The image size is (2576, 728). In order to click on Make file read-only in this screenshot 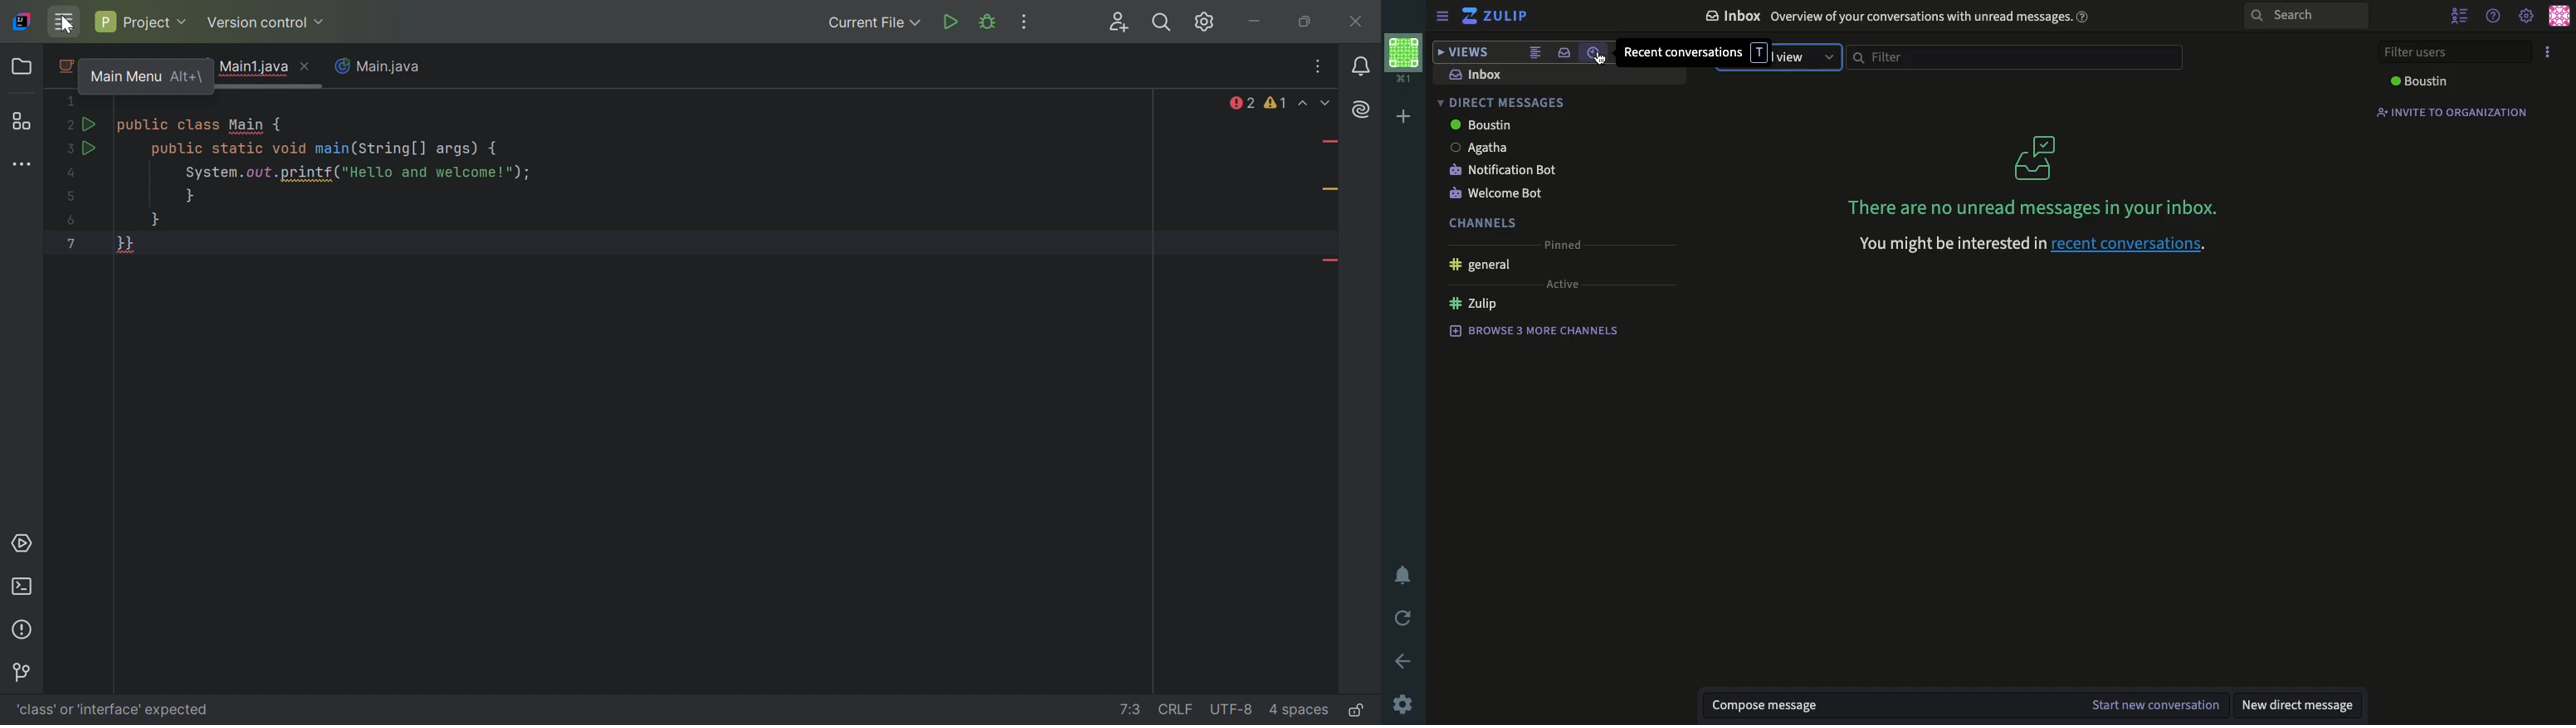, I will do `click(1356, 709)`.